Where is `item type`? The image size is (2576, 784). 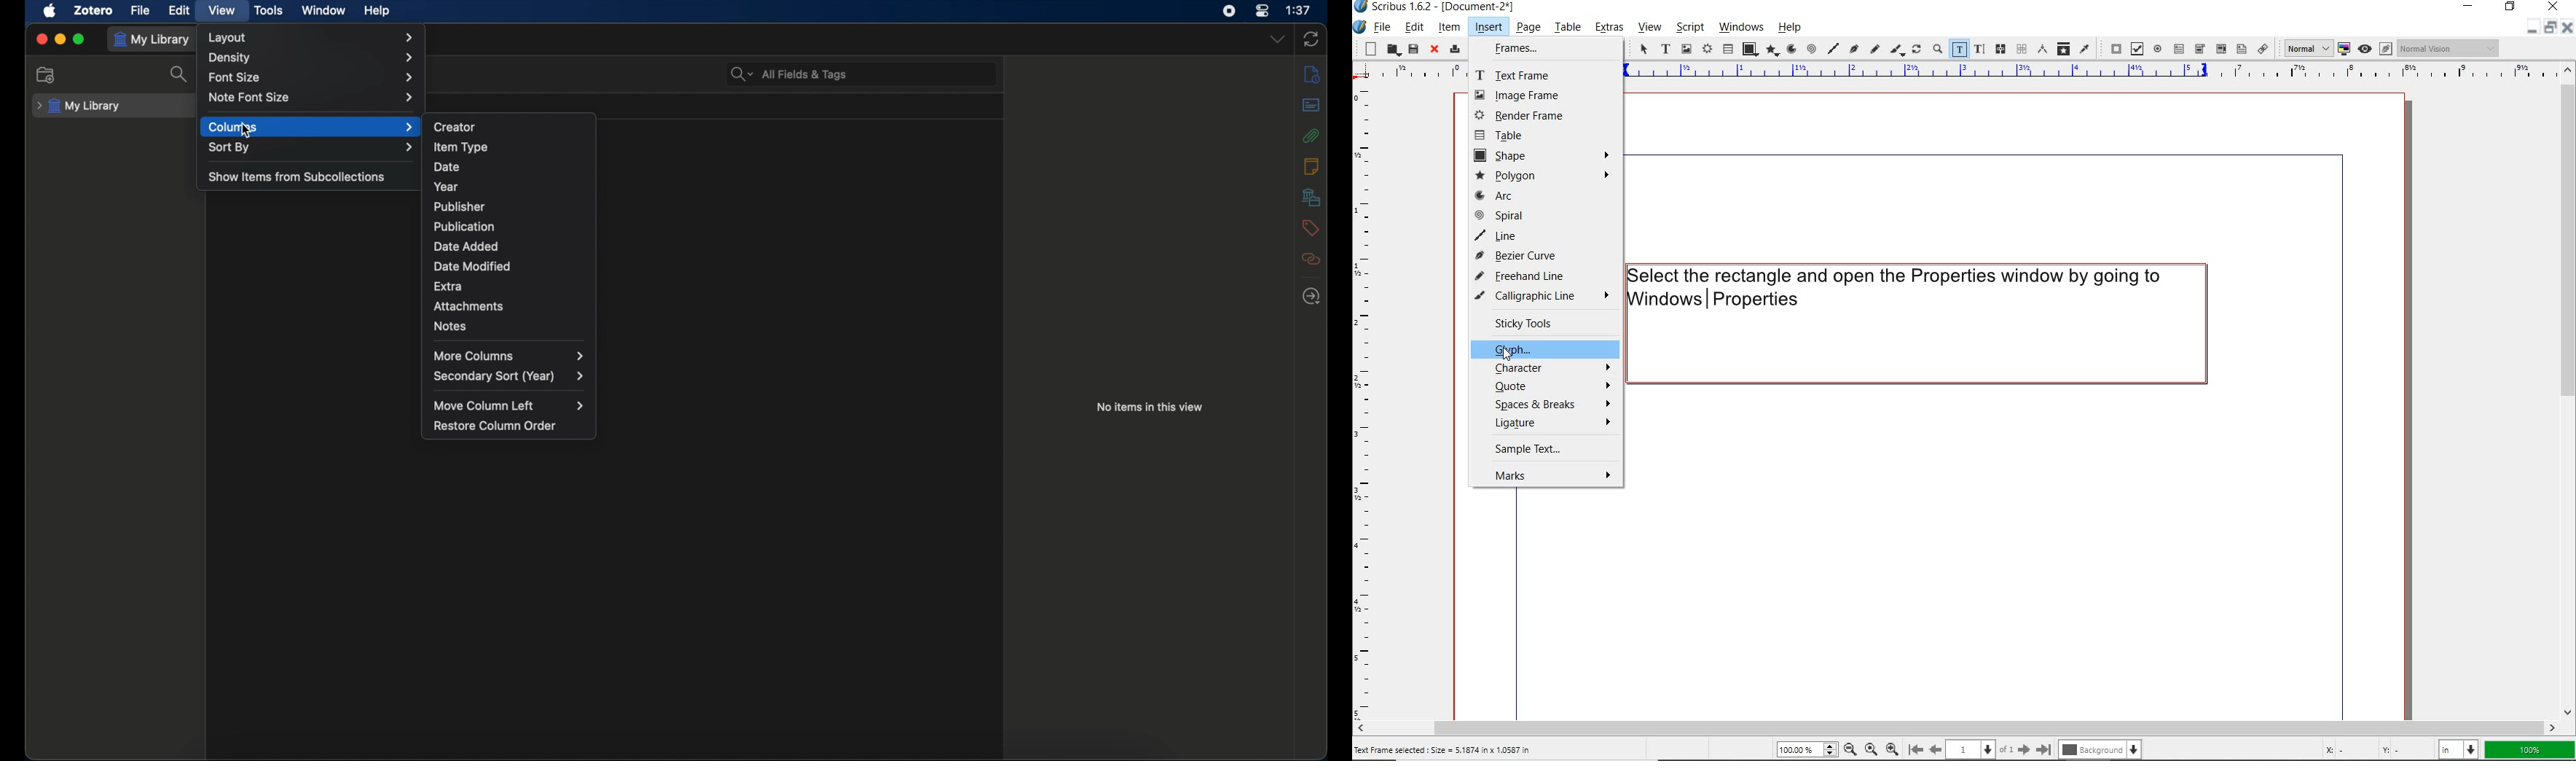
item type is located at coordinates (462, 147).